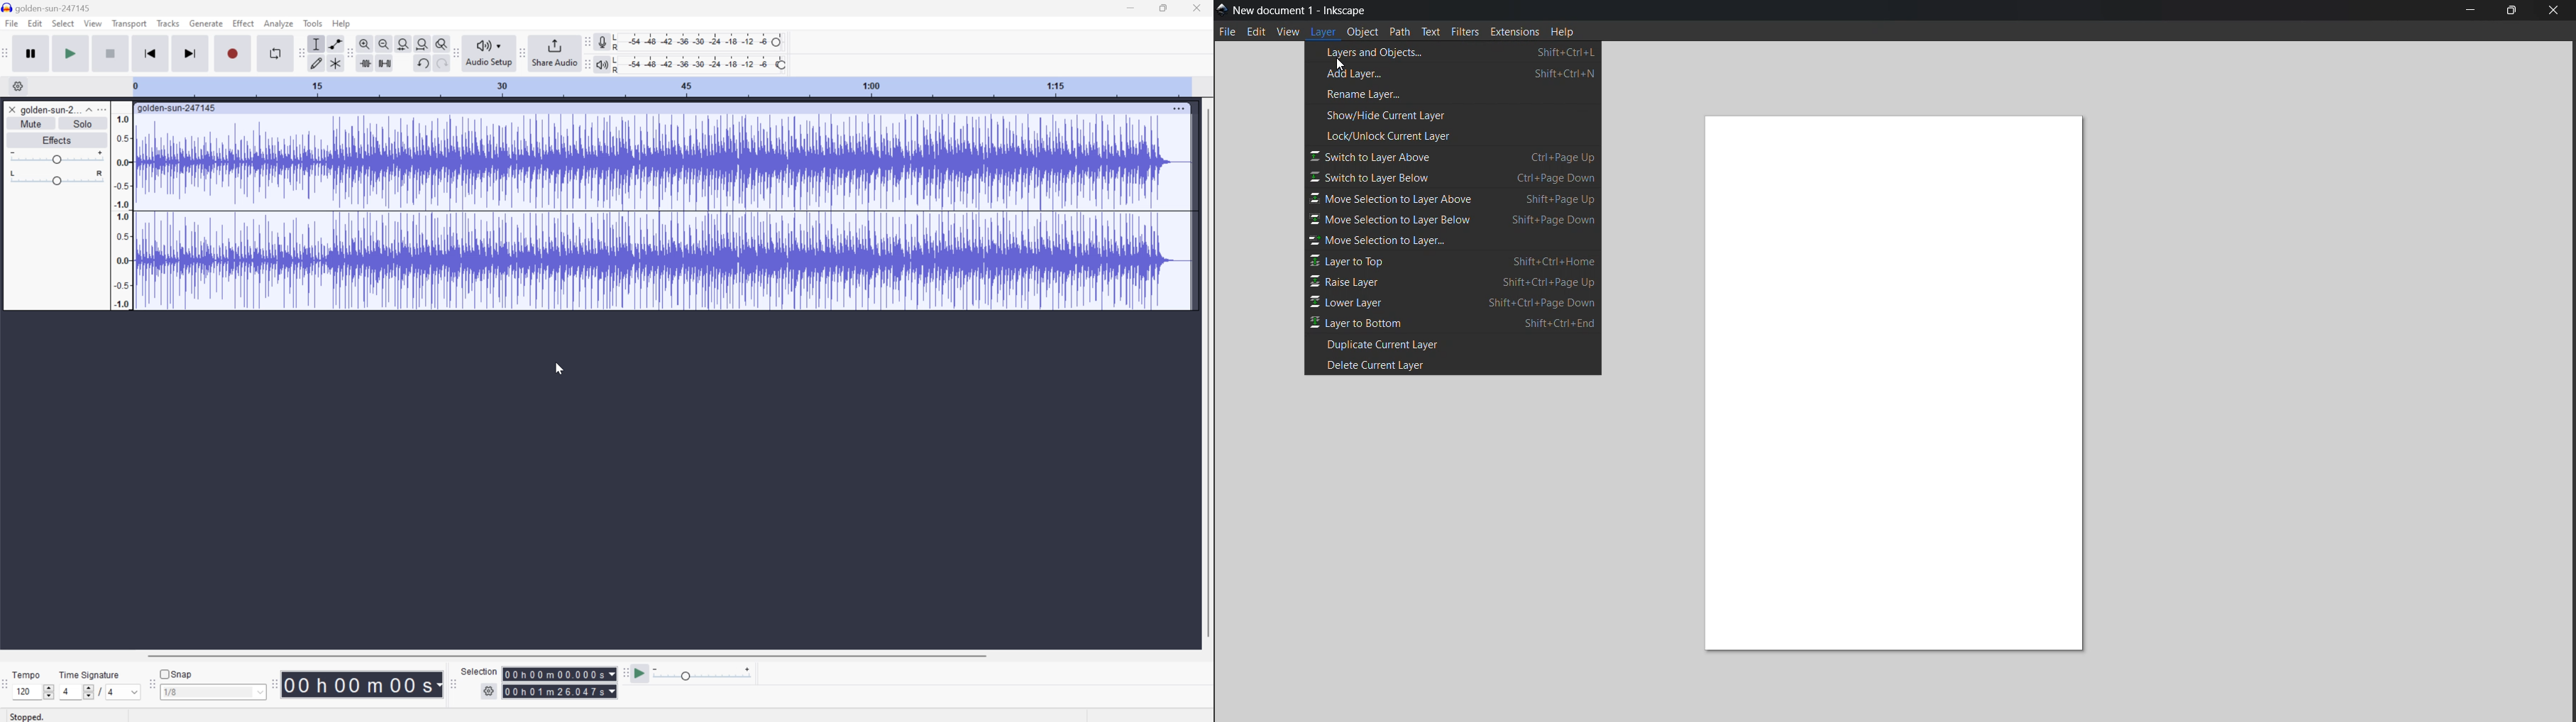  What do you see at coordinates (602, 41) in the screenshot?
I see `Record meter` at bounding box center [602, 41].